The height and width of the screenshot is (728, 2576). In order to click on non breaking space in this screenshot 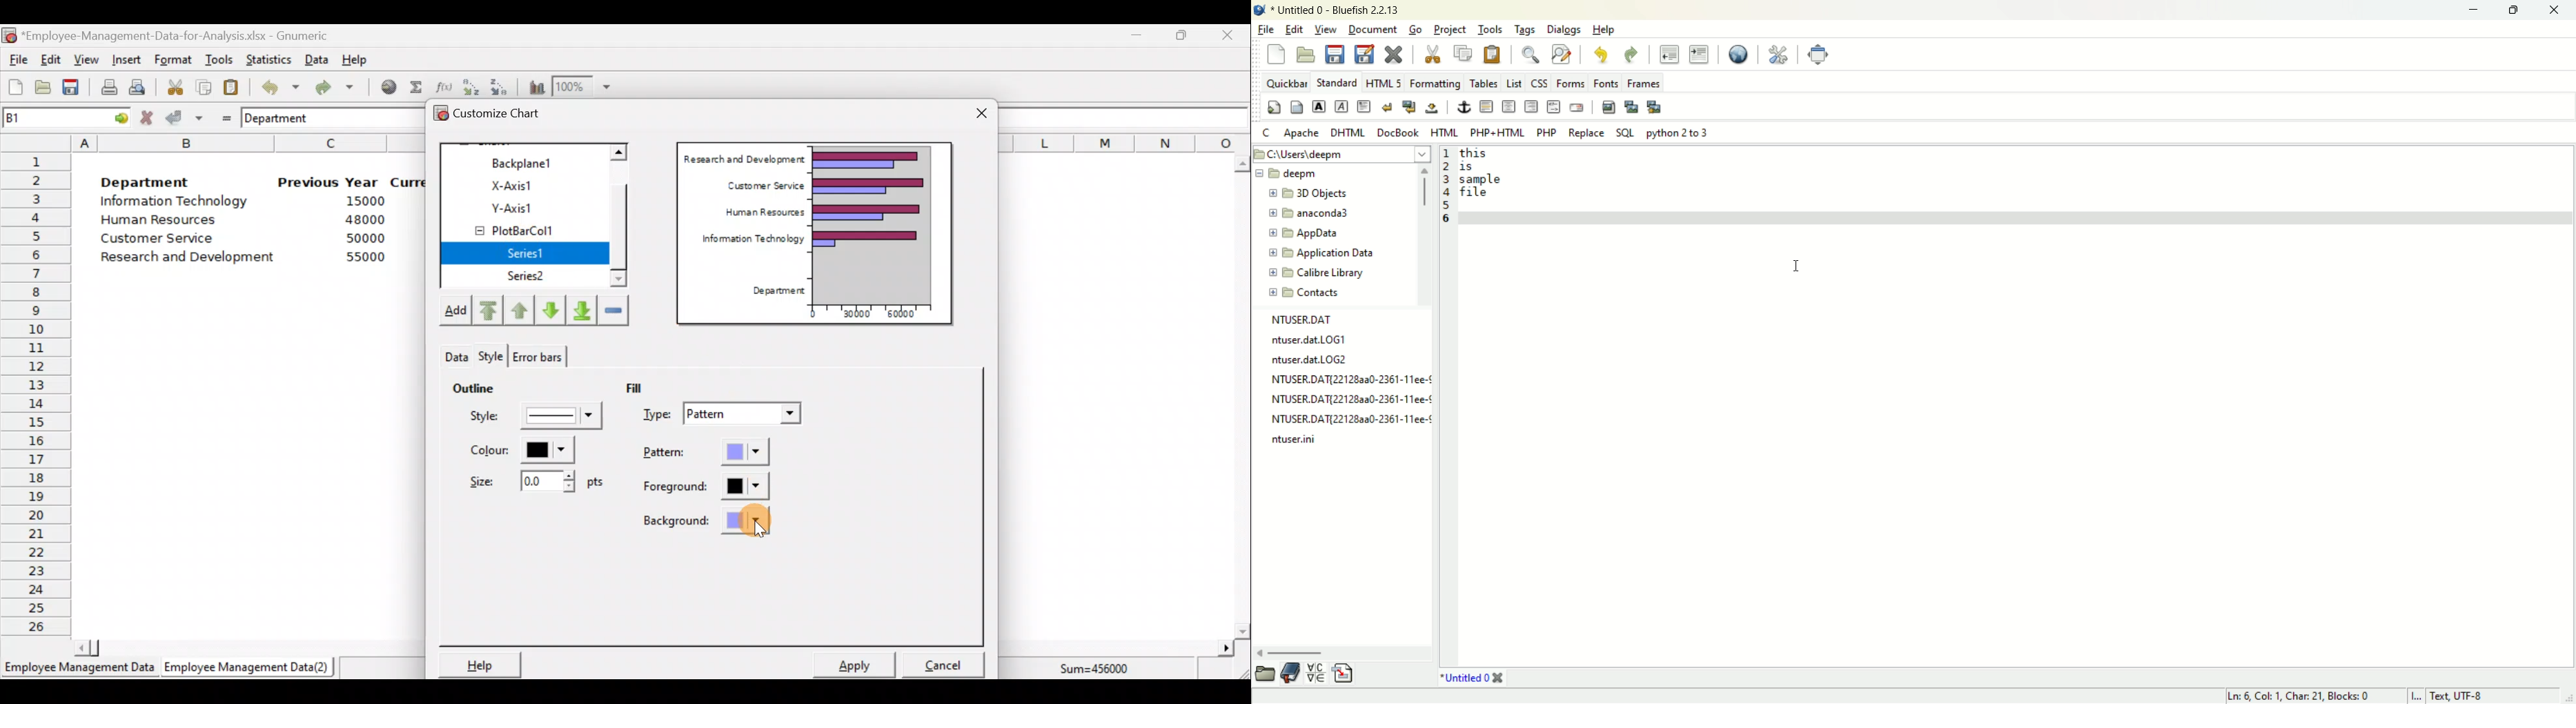, I will do `click(1431, 108)`.